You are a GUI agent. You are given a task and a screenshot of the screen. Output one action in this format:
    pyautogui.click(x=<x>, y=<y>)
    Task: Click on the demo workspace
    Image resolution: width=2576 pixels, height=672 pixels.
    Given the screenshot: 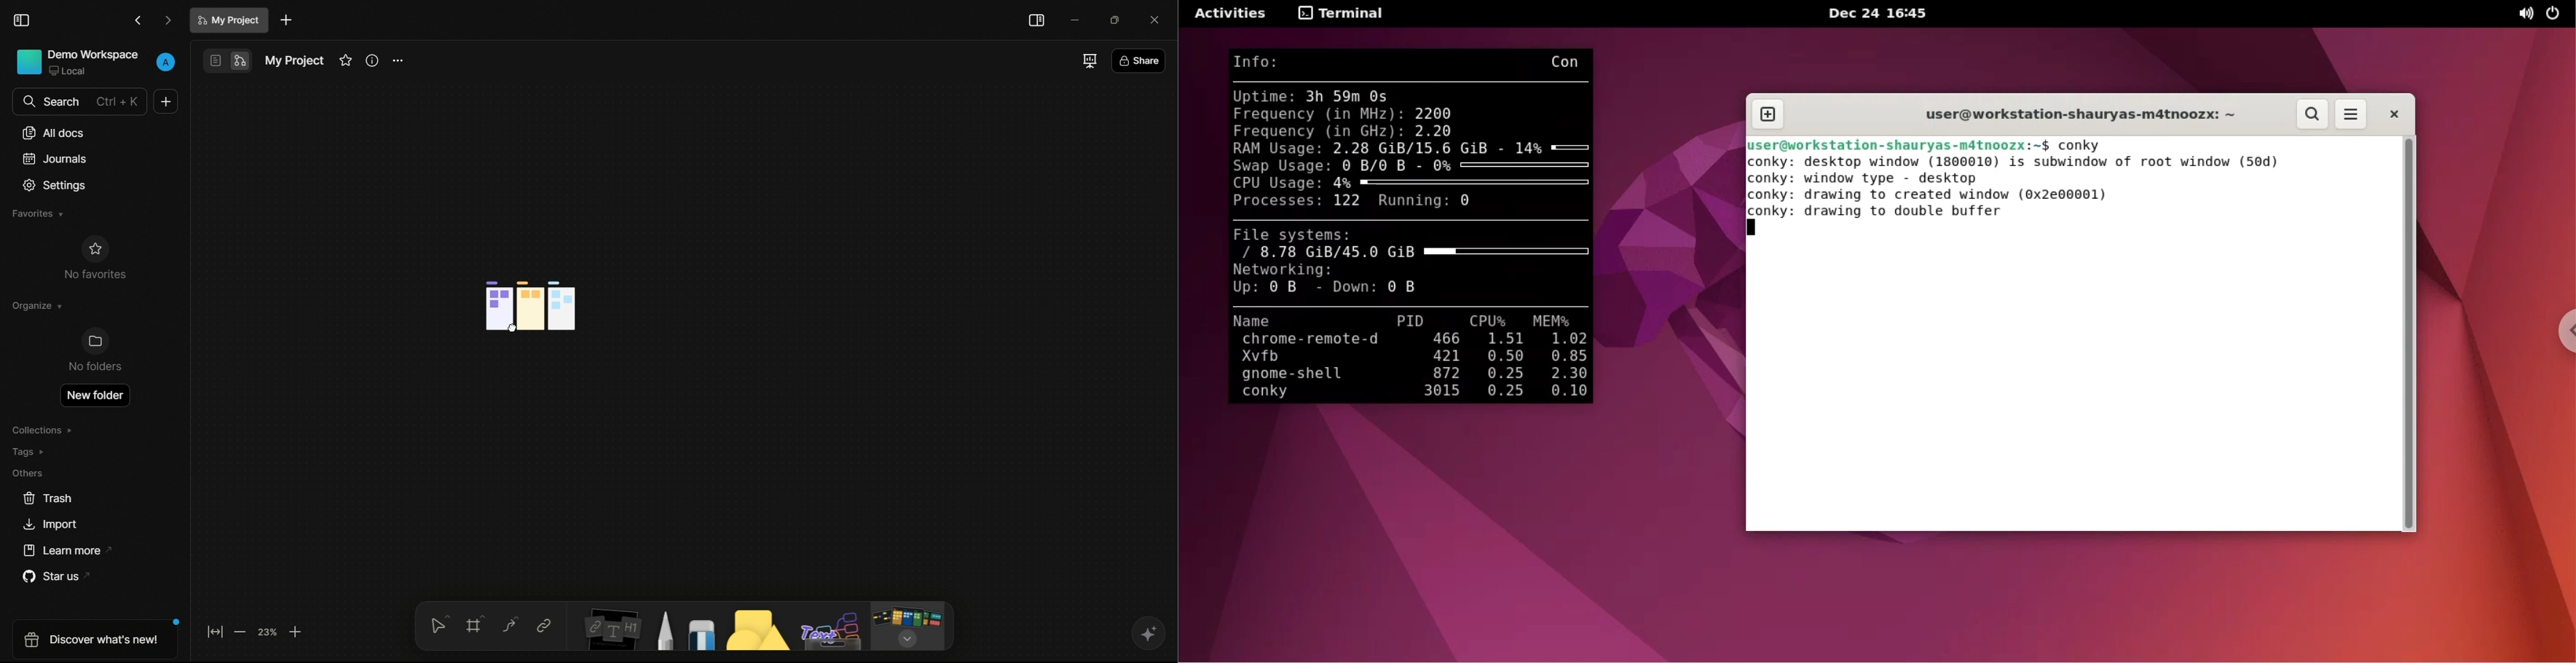 What is the action you would take?
    pyautogui.click(x=78, y=63)
    